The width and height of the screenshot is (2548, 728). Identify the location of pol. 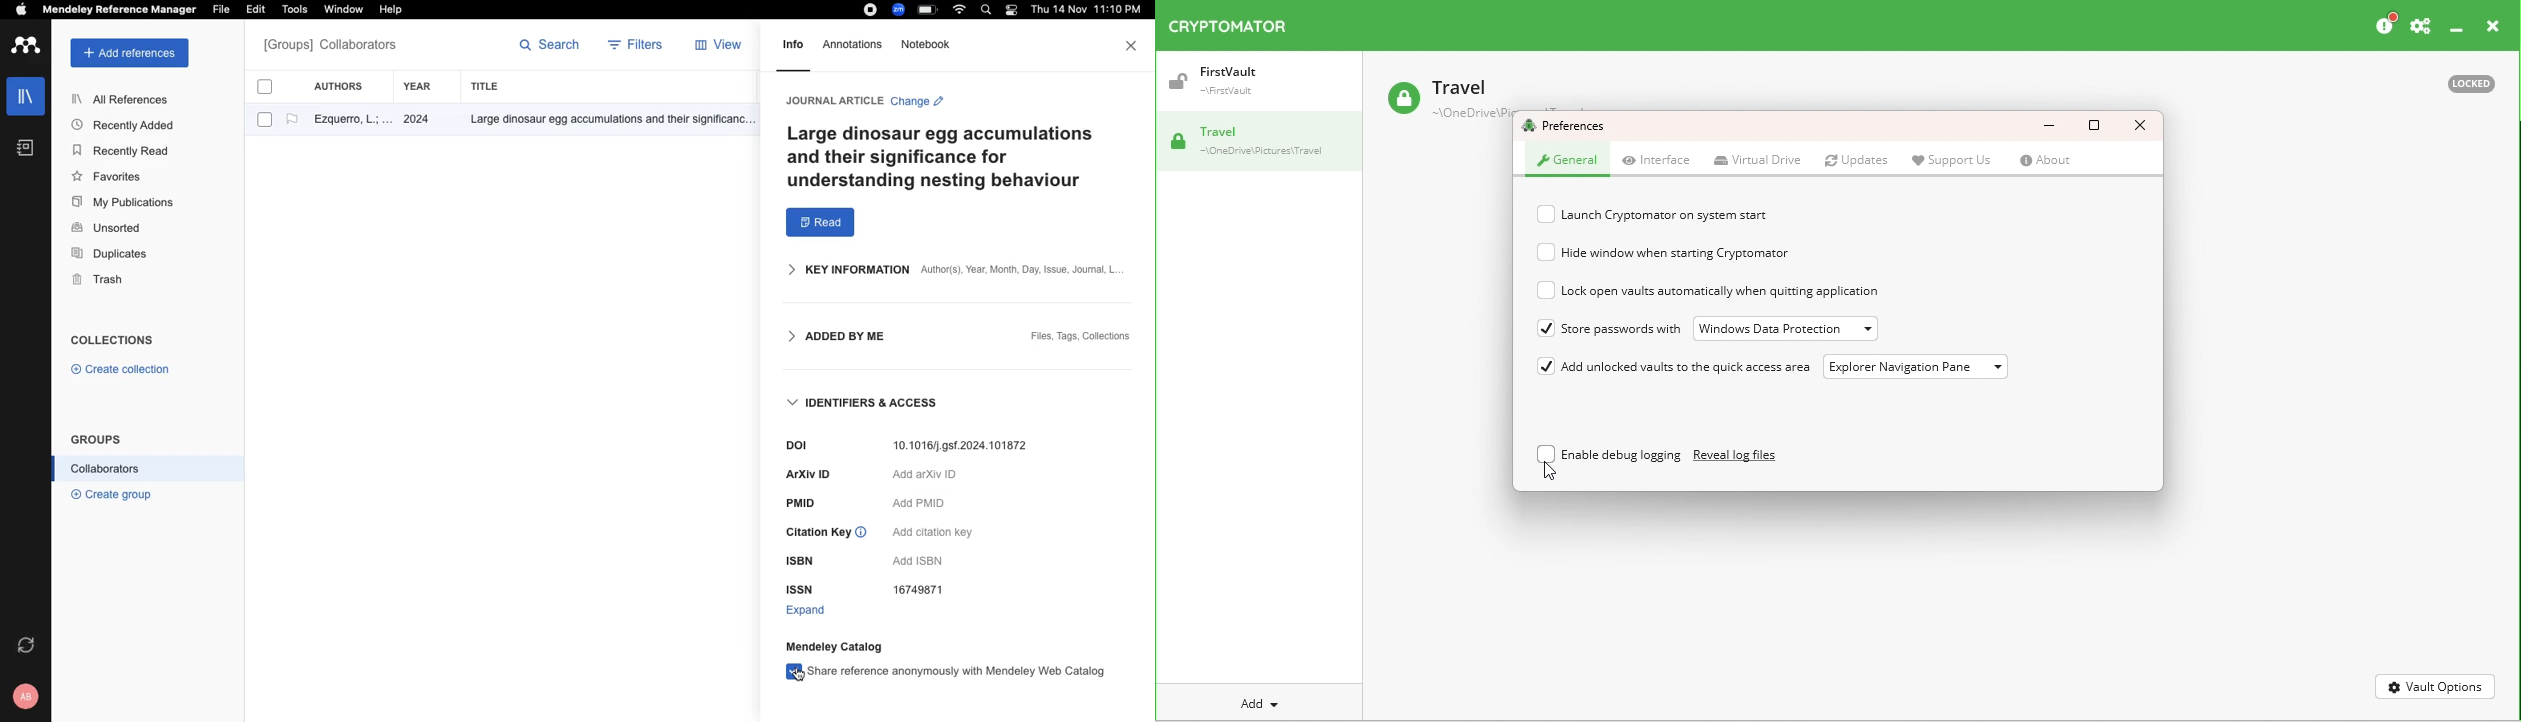
(784, 445).